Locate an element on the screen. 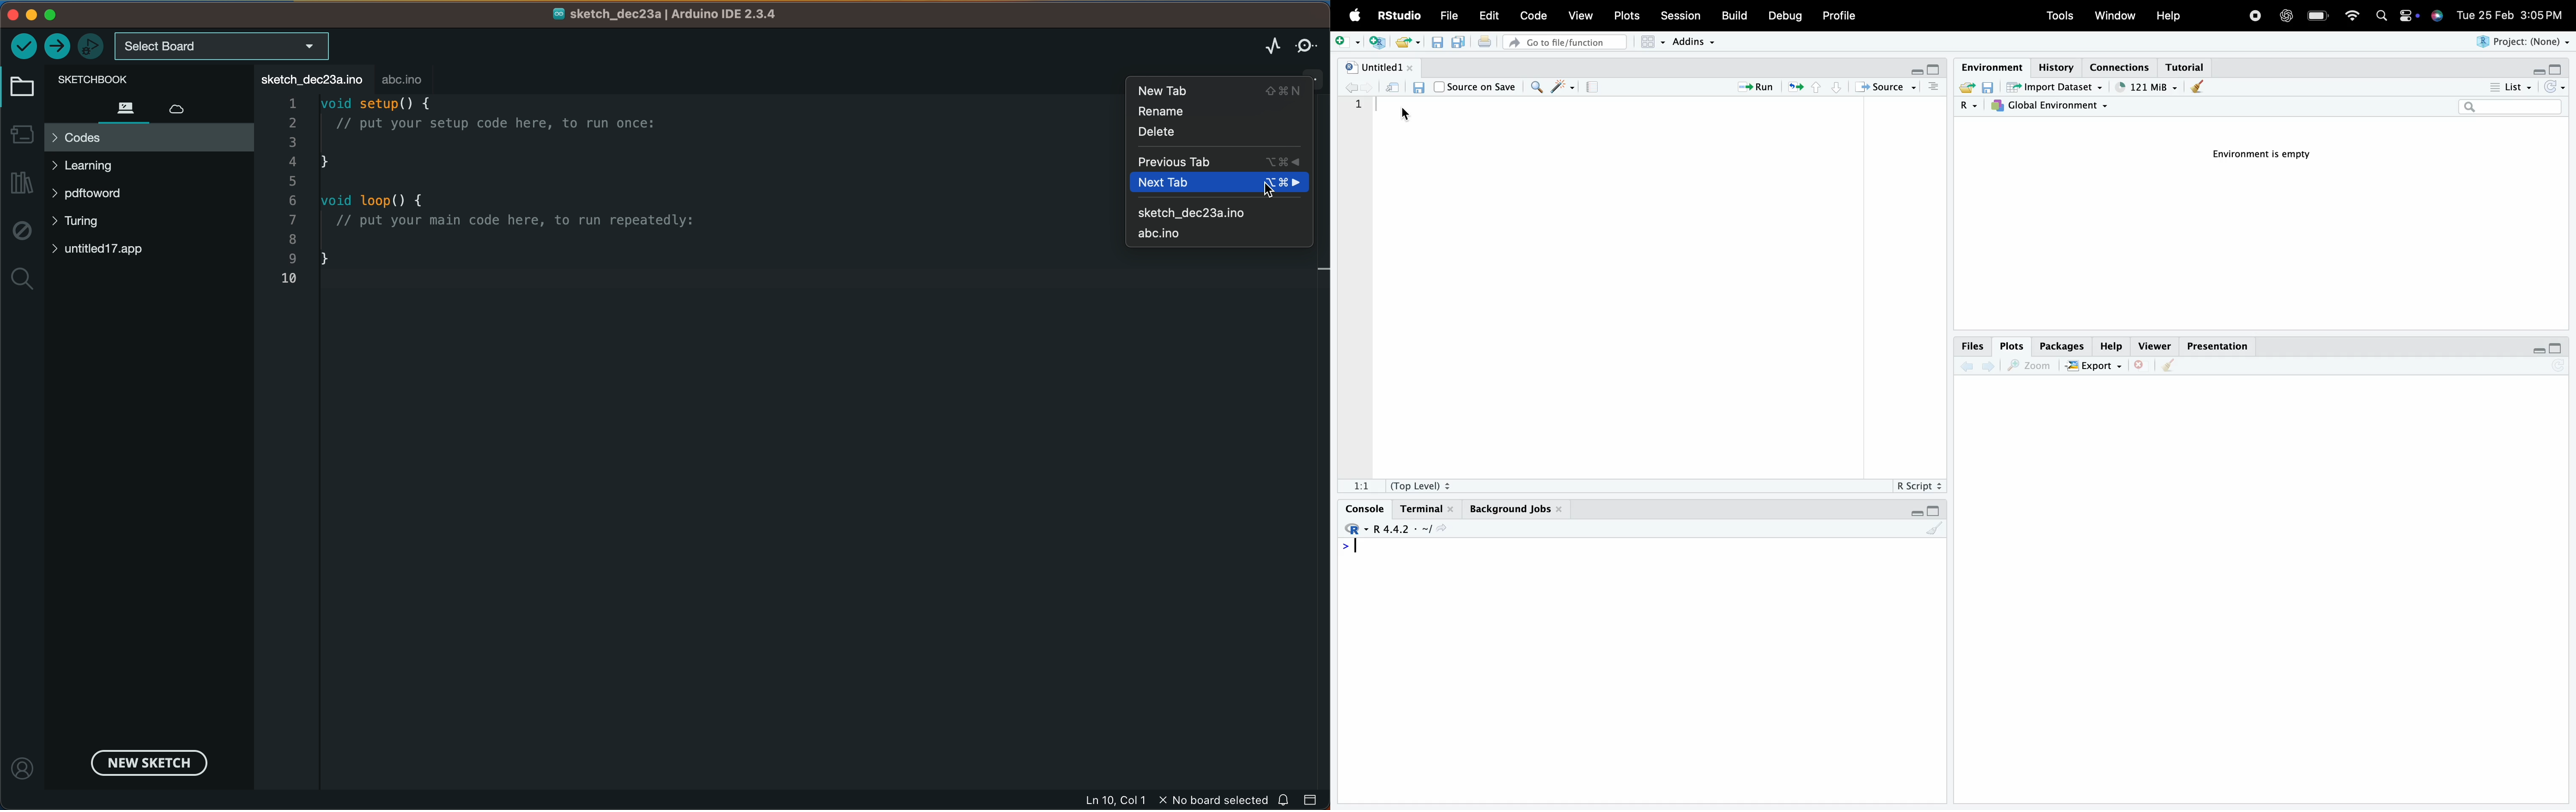 The height and width of the screenshot is (812, 2576). Posts is located at coordinates (1628, 16).